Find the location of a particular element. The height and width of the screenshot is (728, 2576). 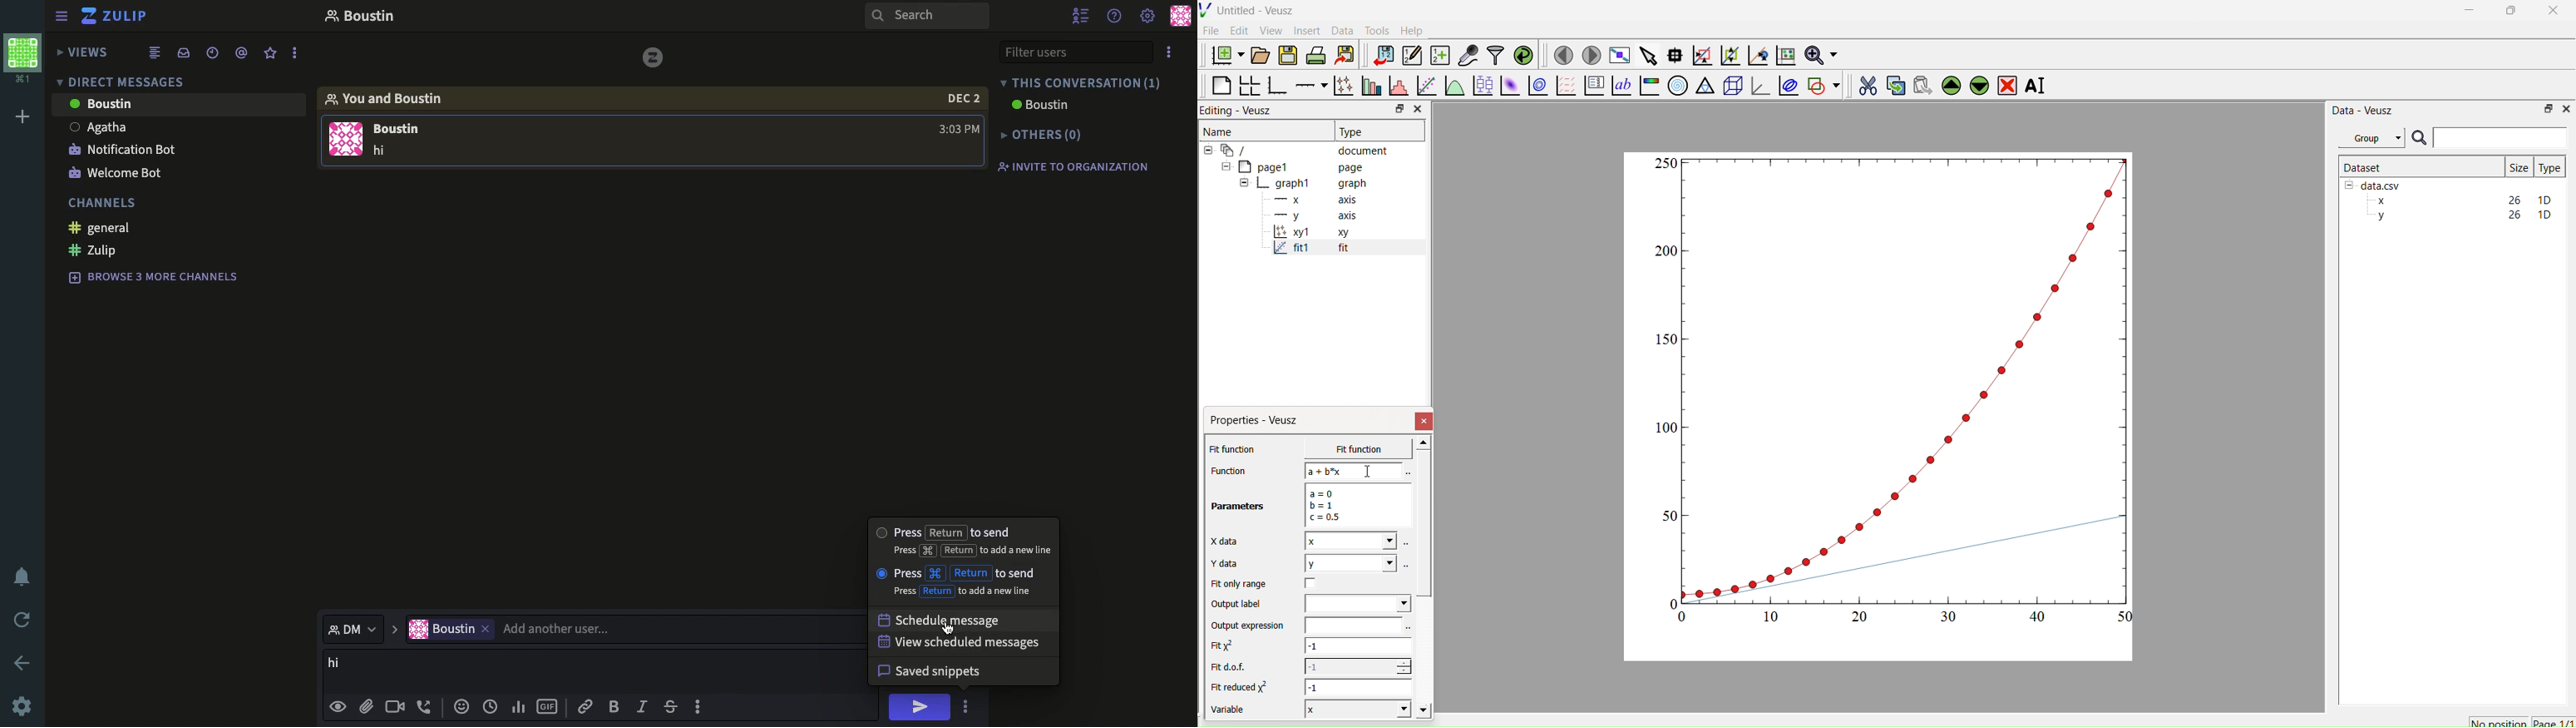

-1 is located at coordinates (1358, 666).